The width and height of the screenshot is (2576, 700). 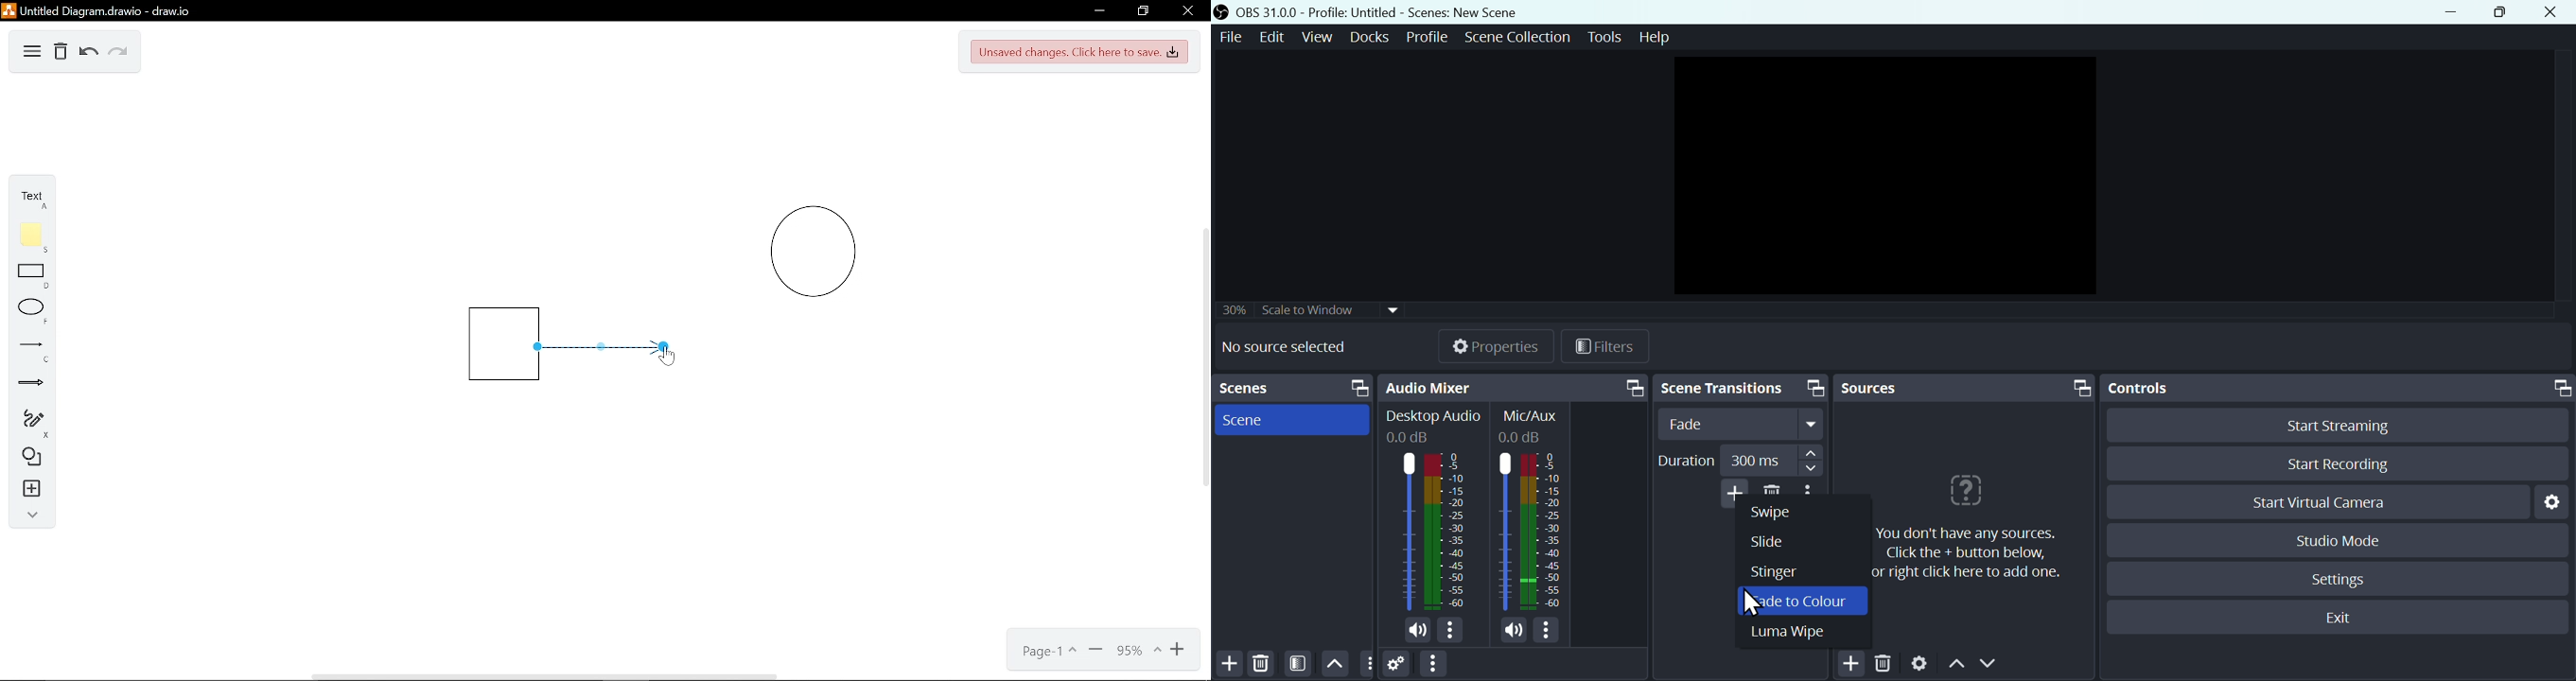 I want to click on slide, so click(x=1779, y=540).